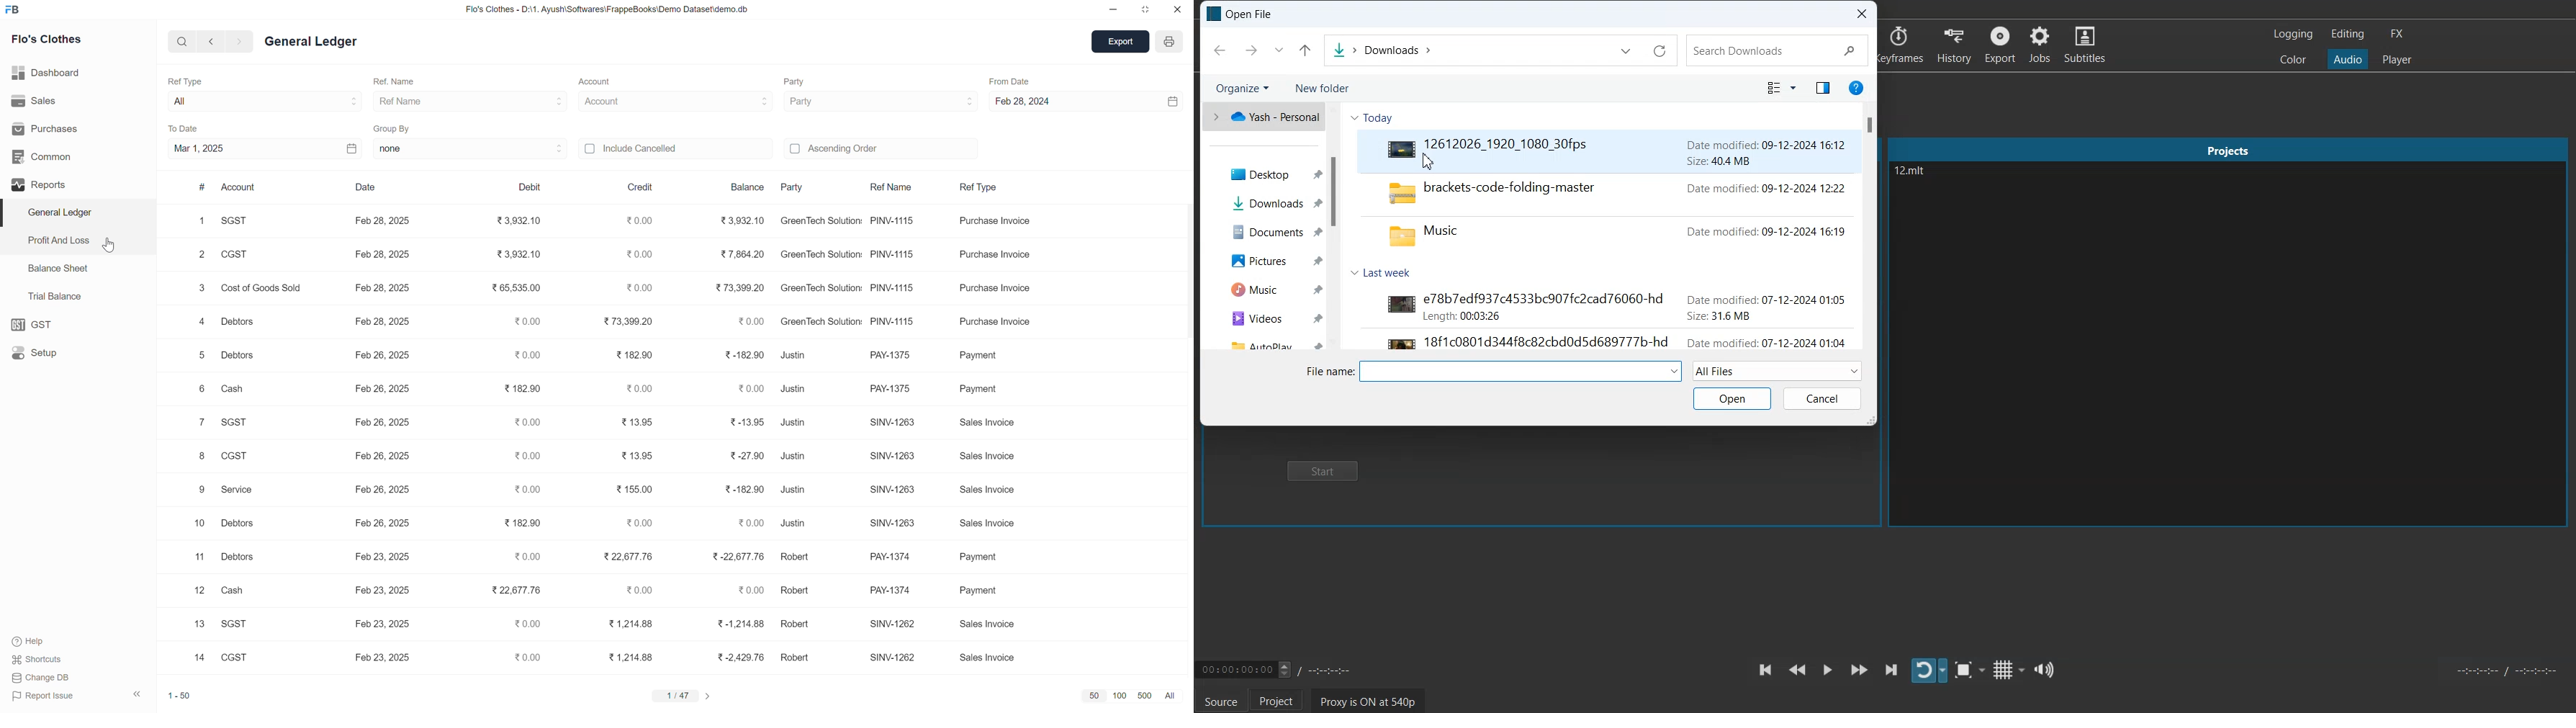 The height and width of the screenshot is (728, 2576). I want to click on ₹0.00, so click(527, 559).